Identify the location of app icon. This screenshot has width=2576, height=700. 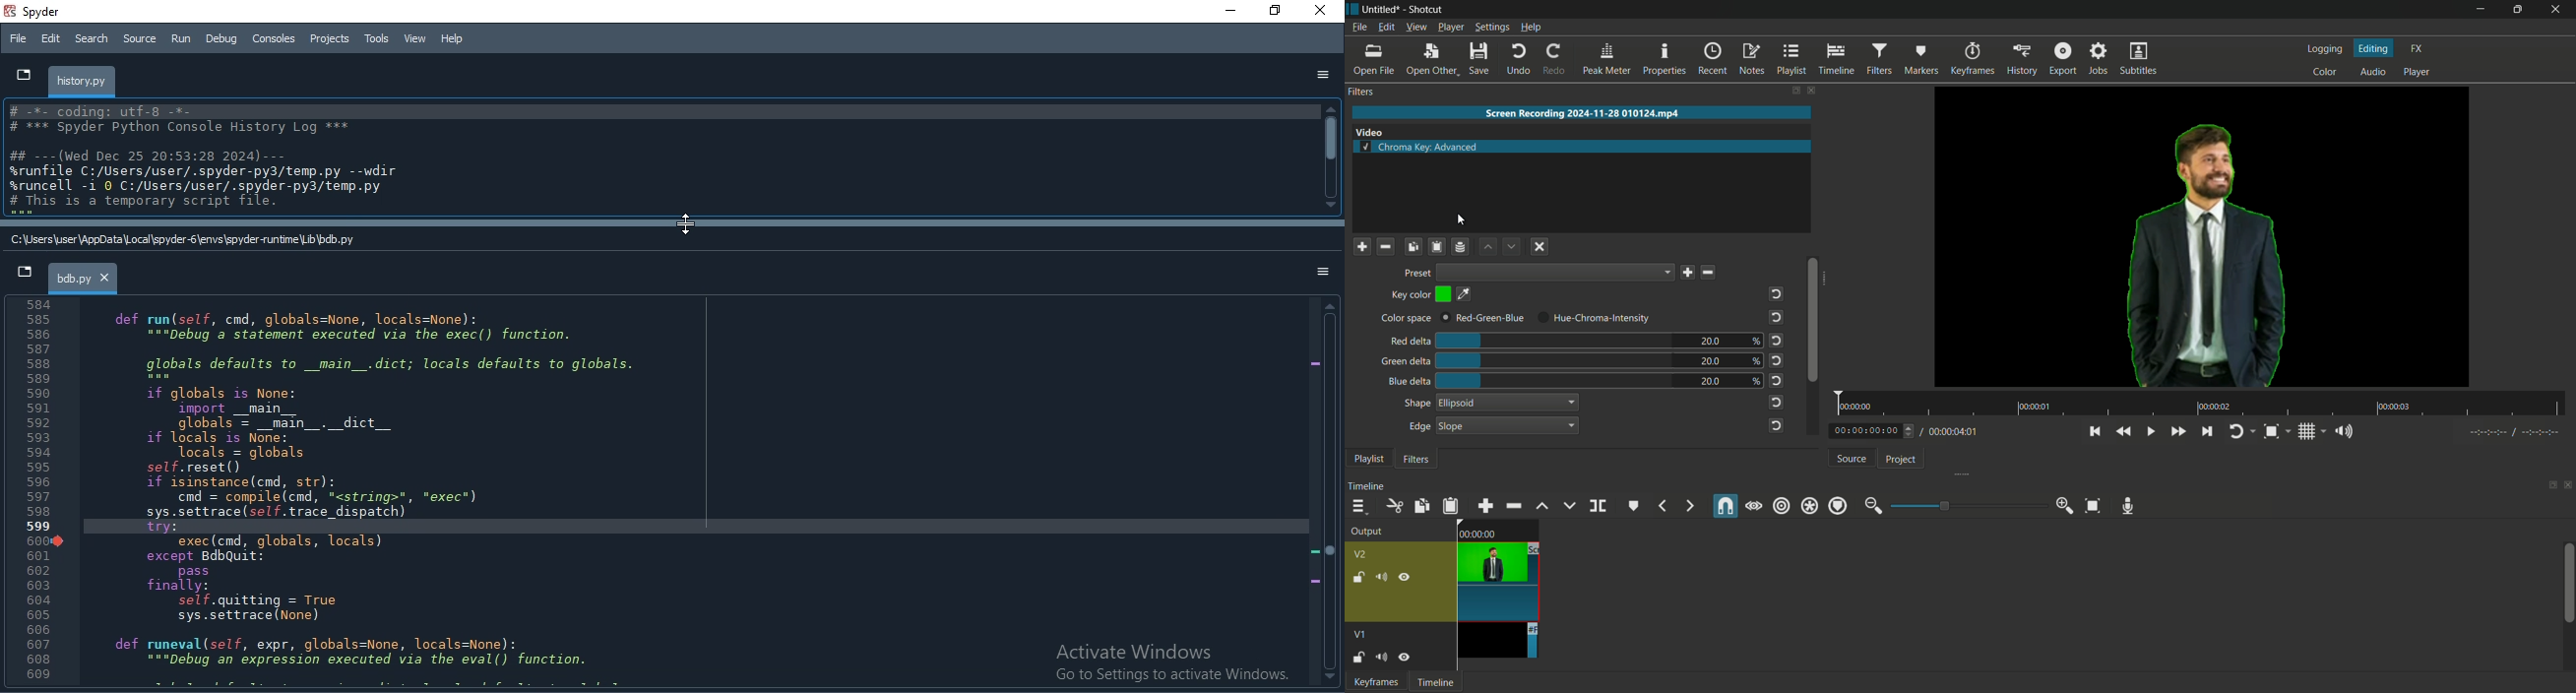
(1352, 9).